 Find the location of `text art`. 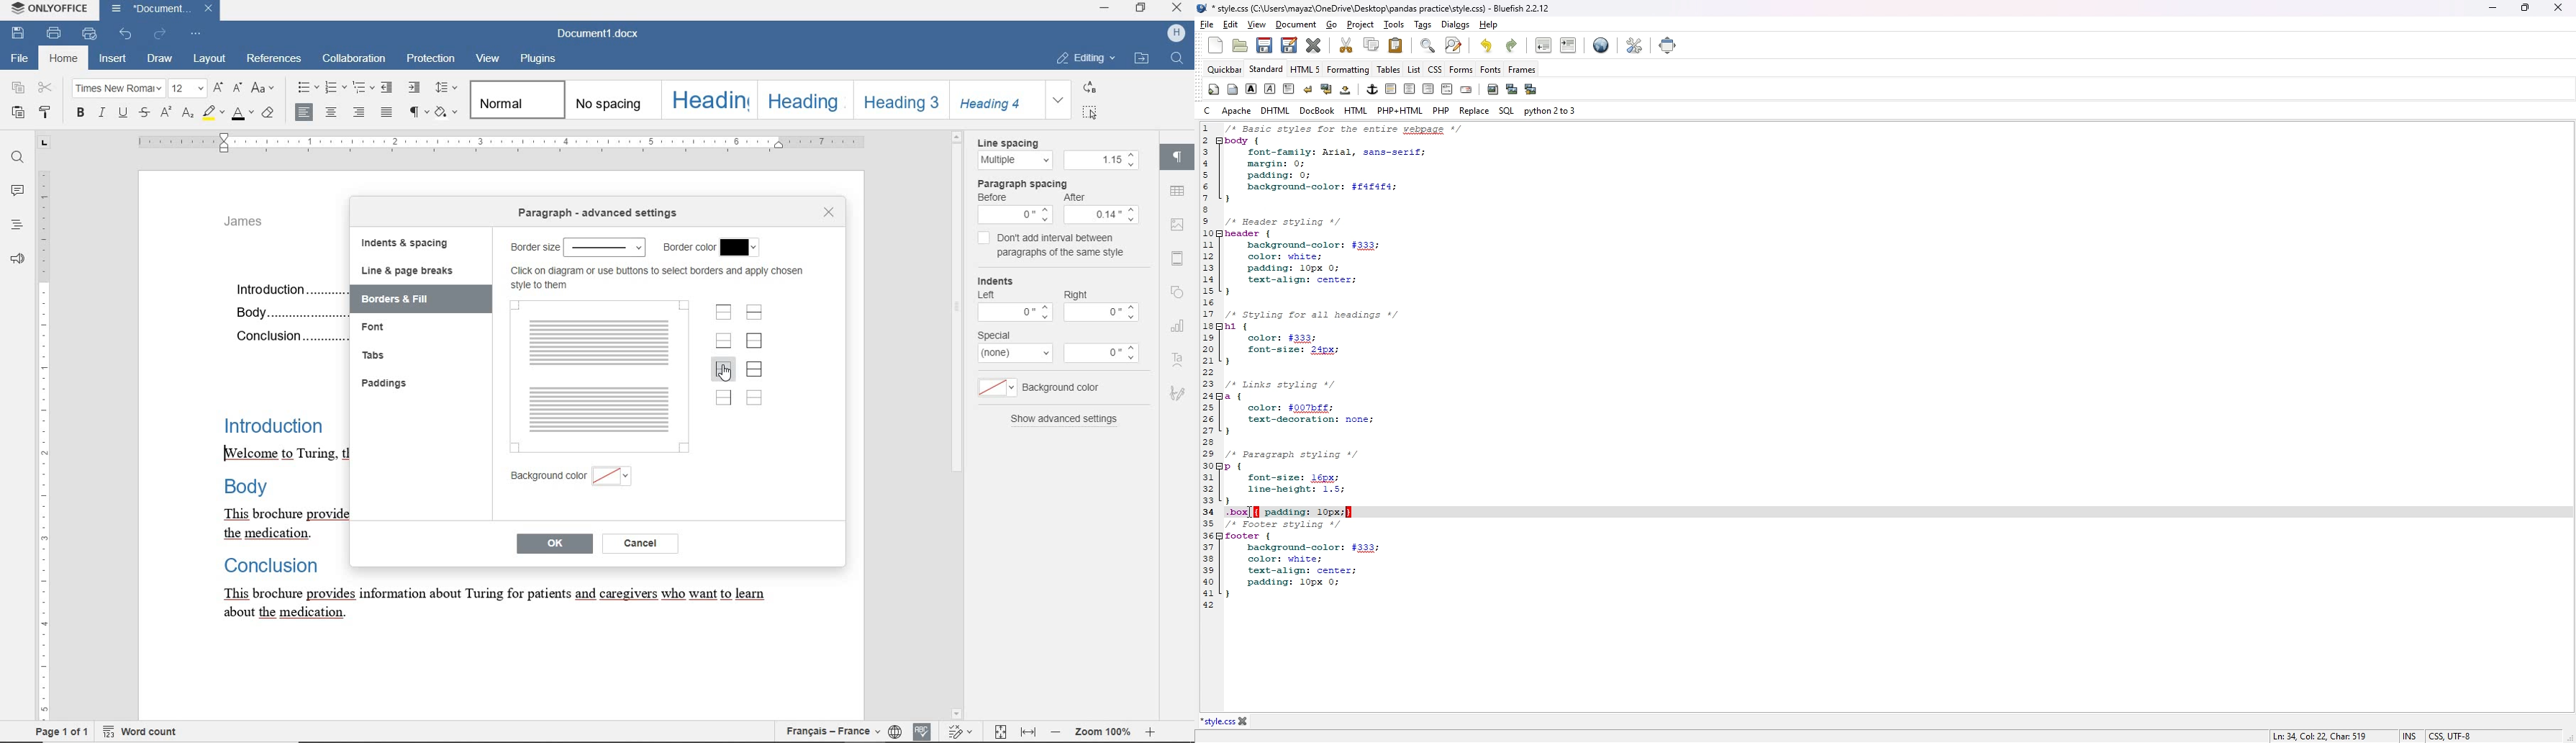

text art is located at coordinates (1178, 359).